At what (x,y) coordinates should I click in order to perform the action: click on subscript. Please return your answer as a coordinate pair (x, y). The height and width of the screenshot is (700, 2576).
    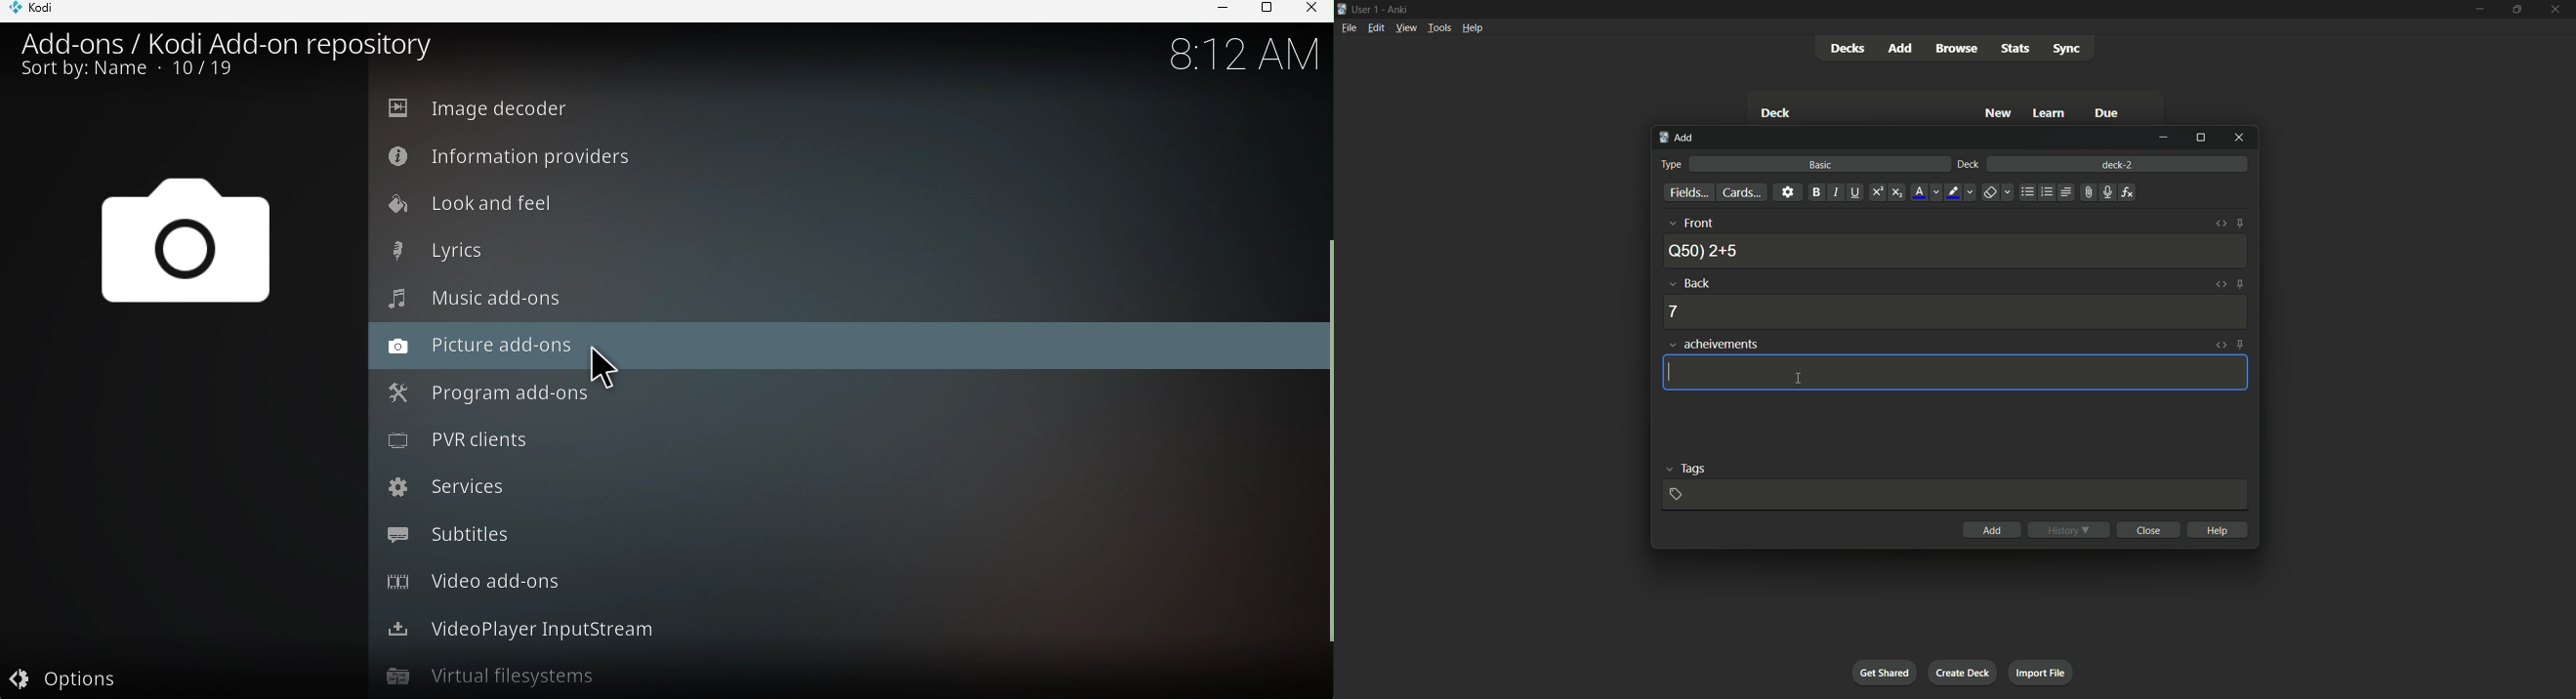
    Looking at the image, I should click on (1898, 192).